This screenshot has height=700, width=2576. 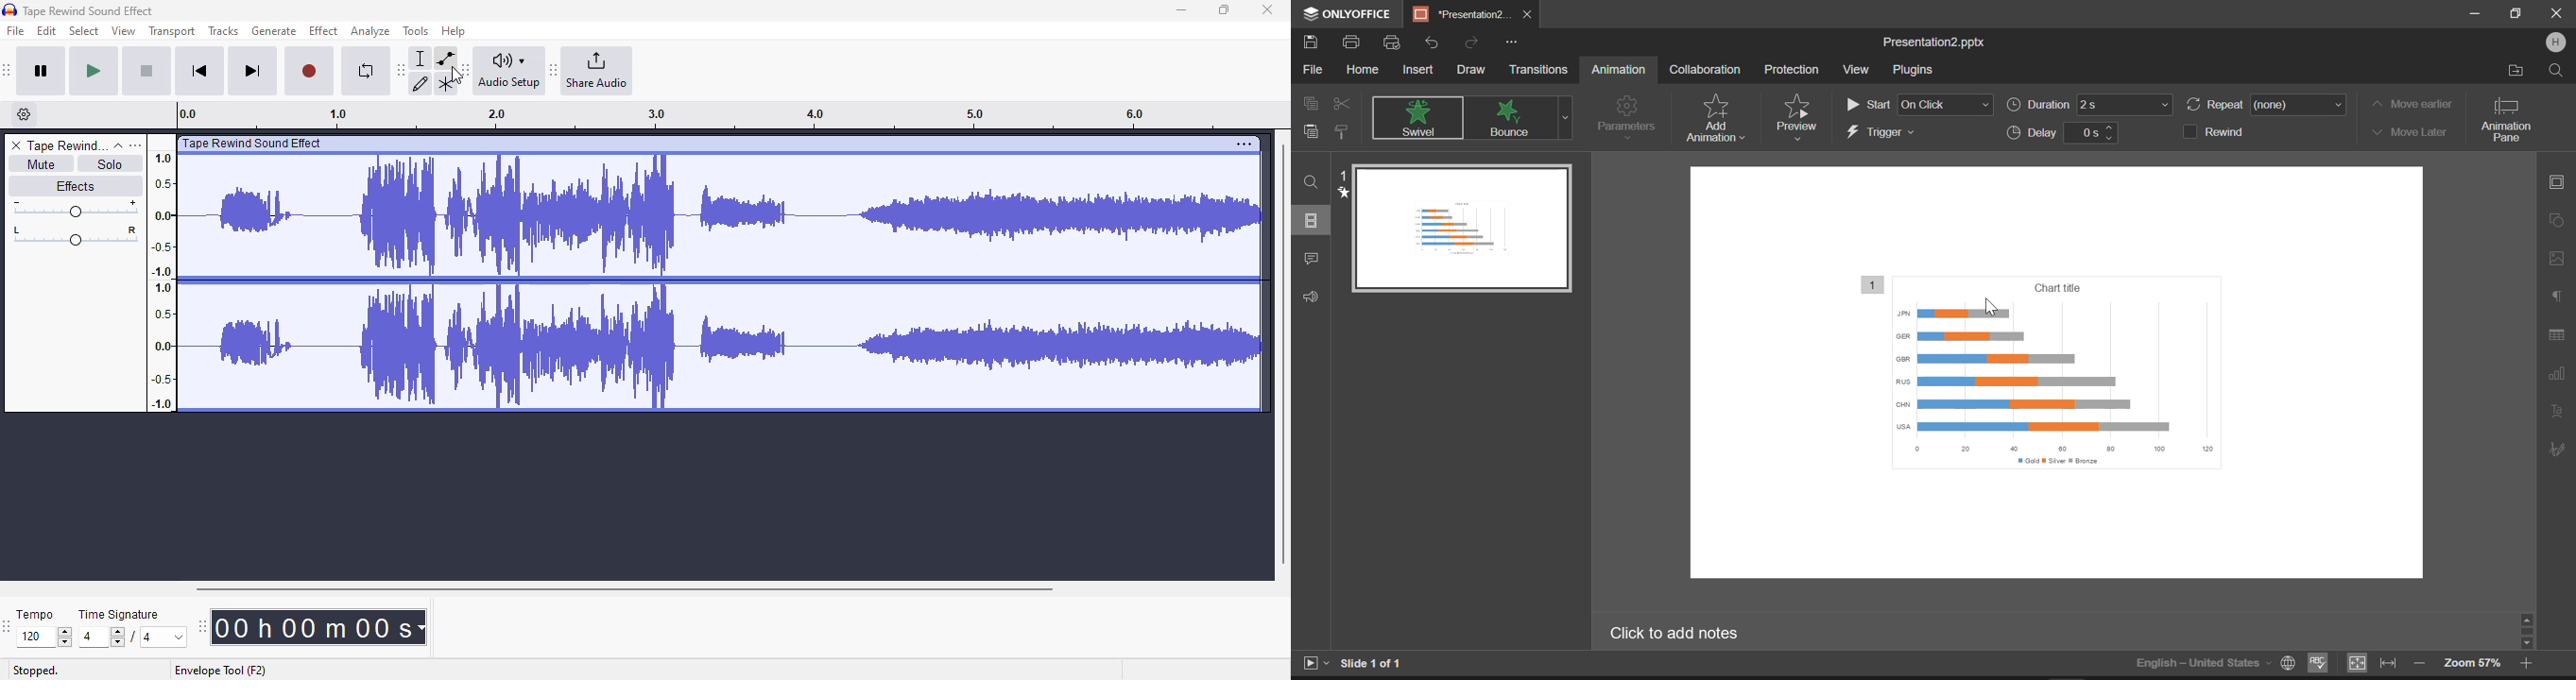 I want to click on More Options, so click(x=1511, y=41).